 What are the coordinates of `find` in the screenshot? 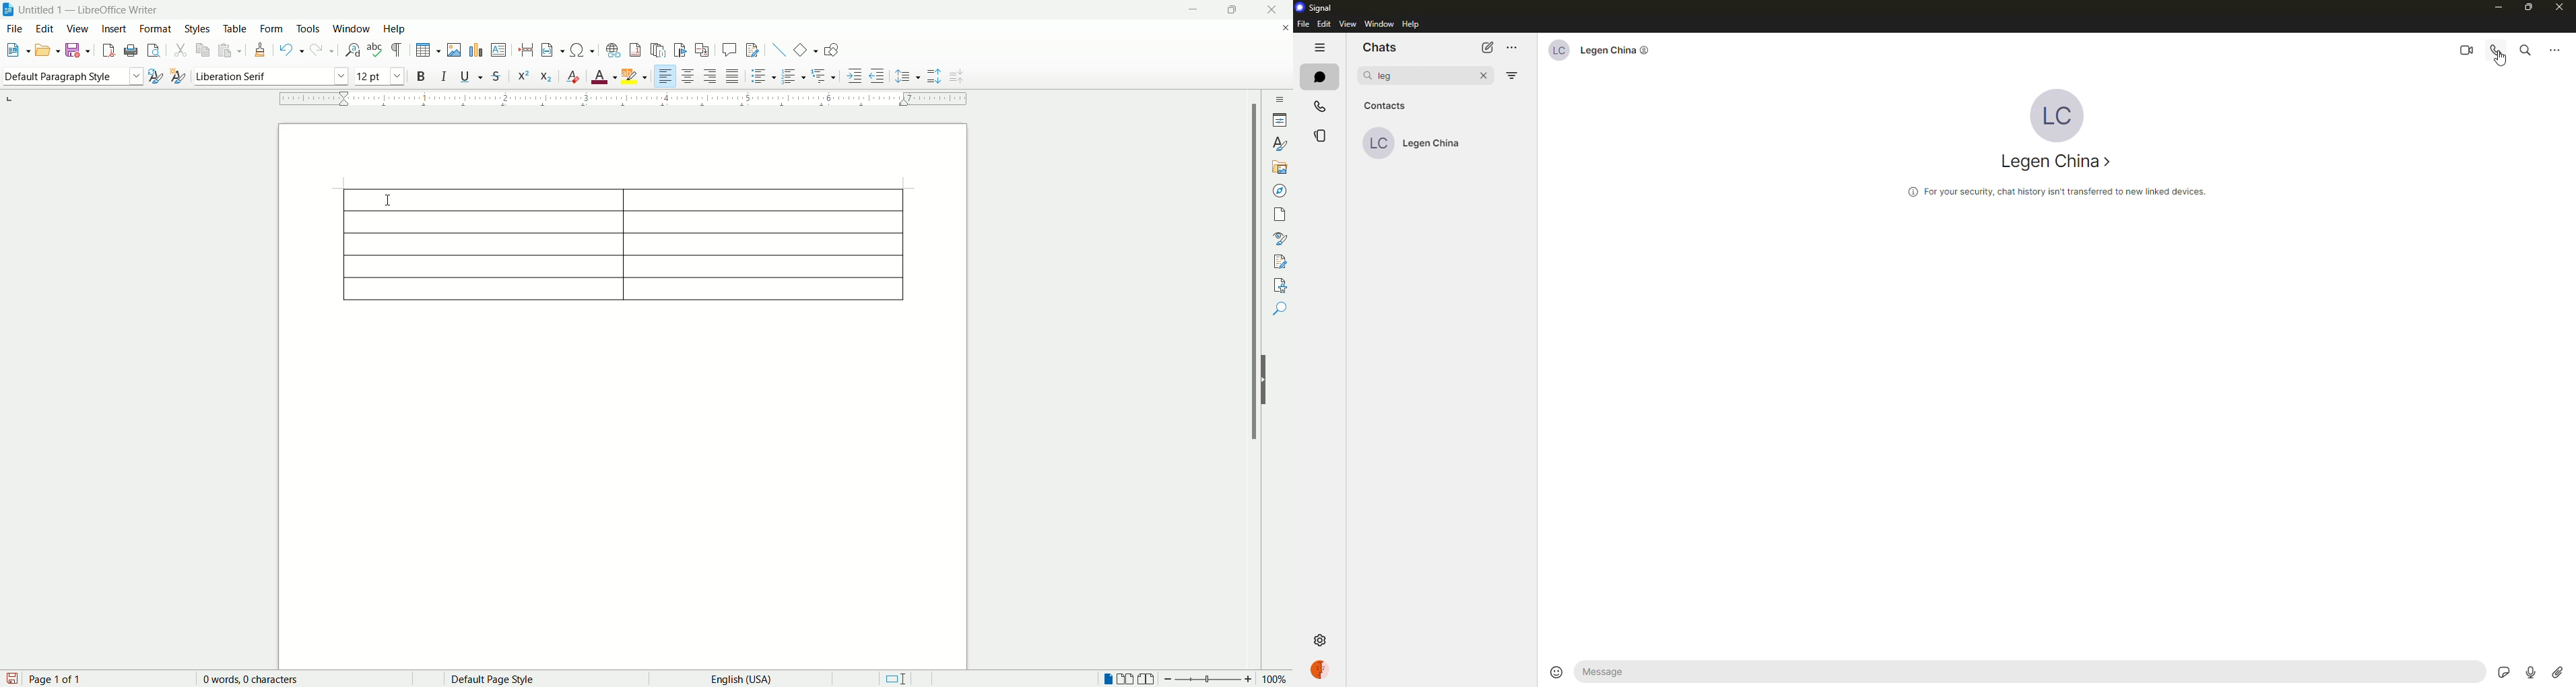 It's located at (1280, 310).